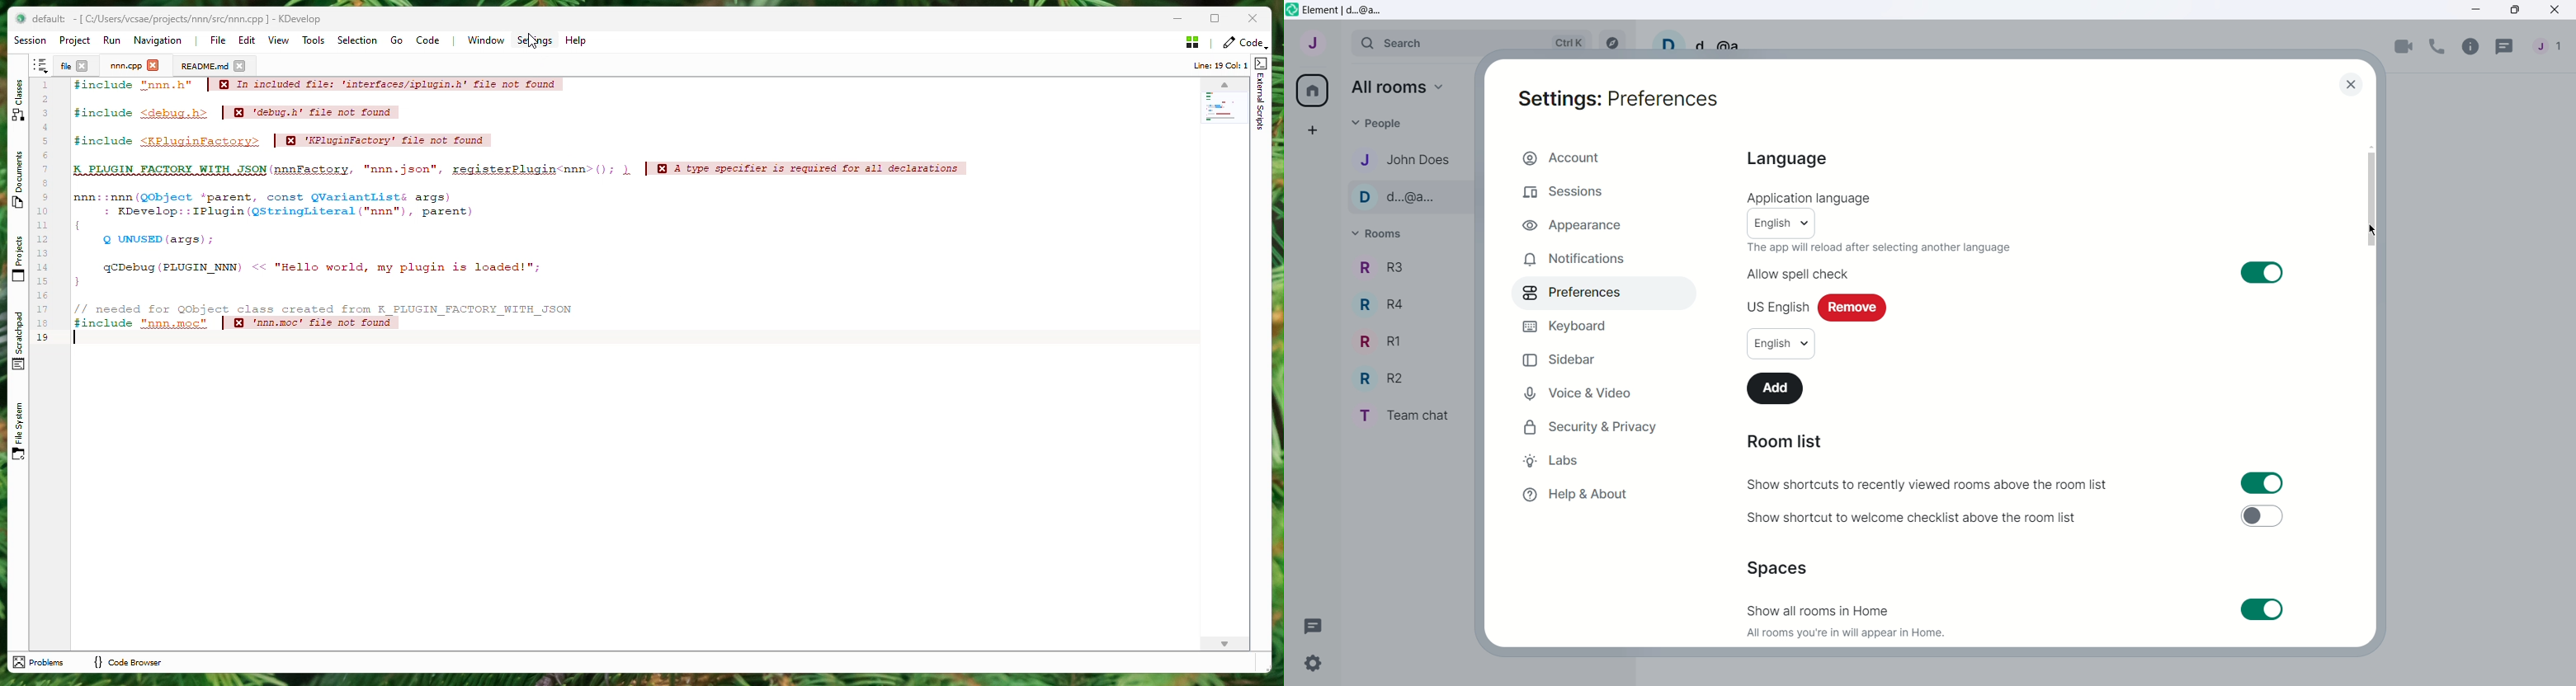 The height and width of the screenshot is (700, 2576). I want to click on close, so click(83, 66).